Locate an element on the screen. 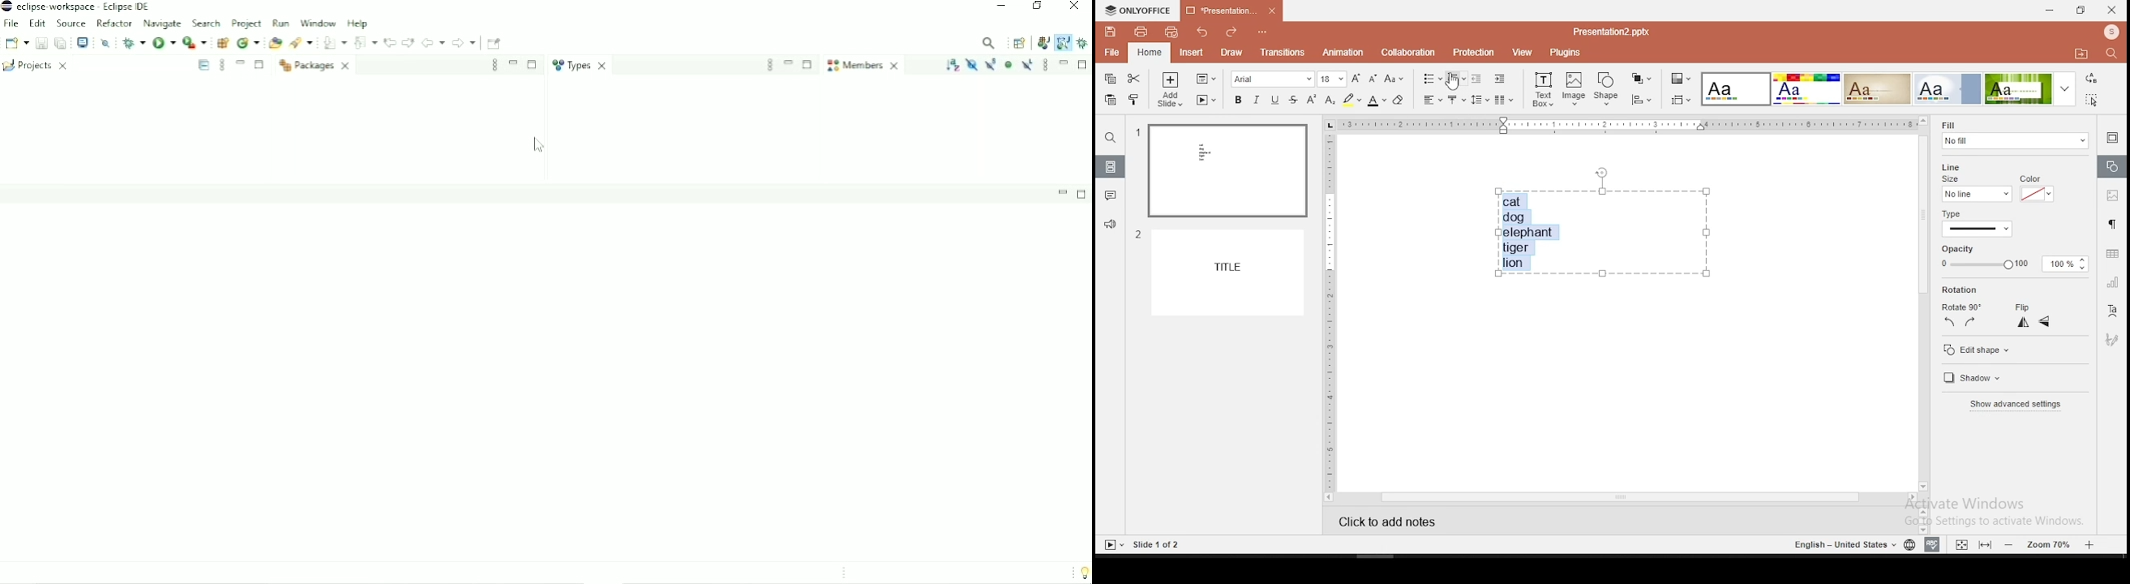 The width and height of the screenshot is (2156, 588). find is located at coordinates (2110, 53).